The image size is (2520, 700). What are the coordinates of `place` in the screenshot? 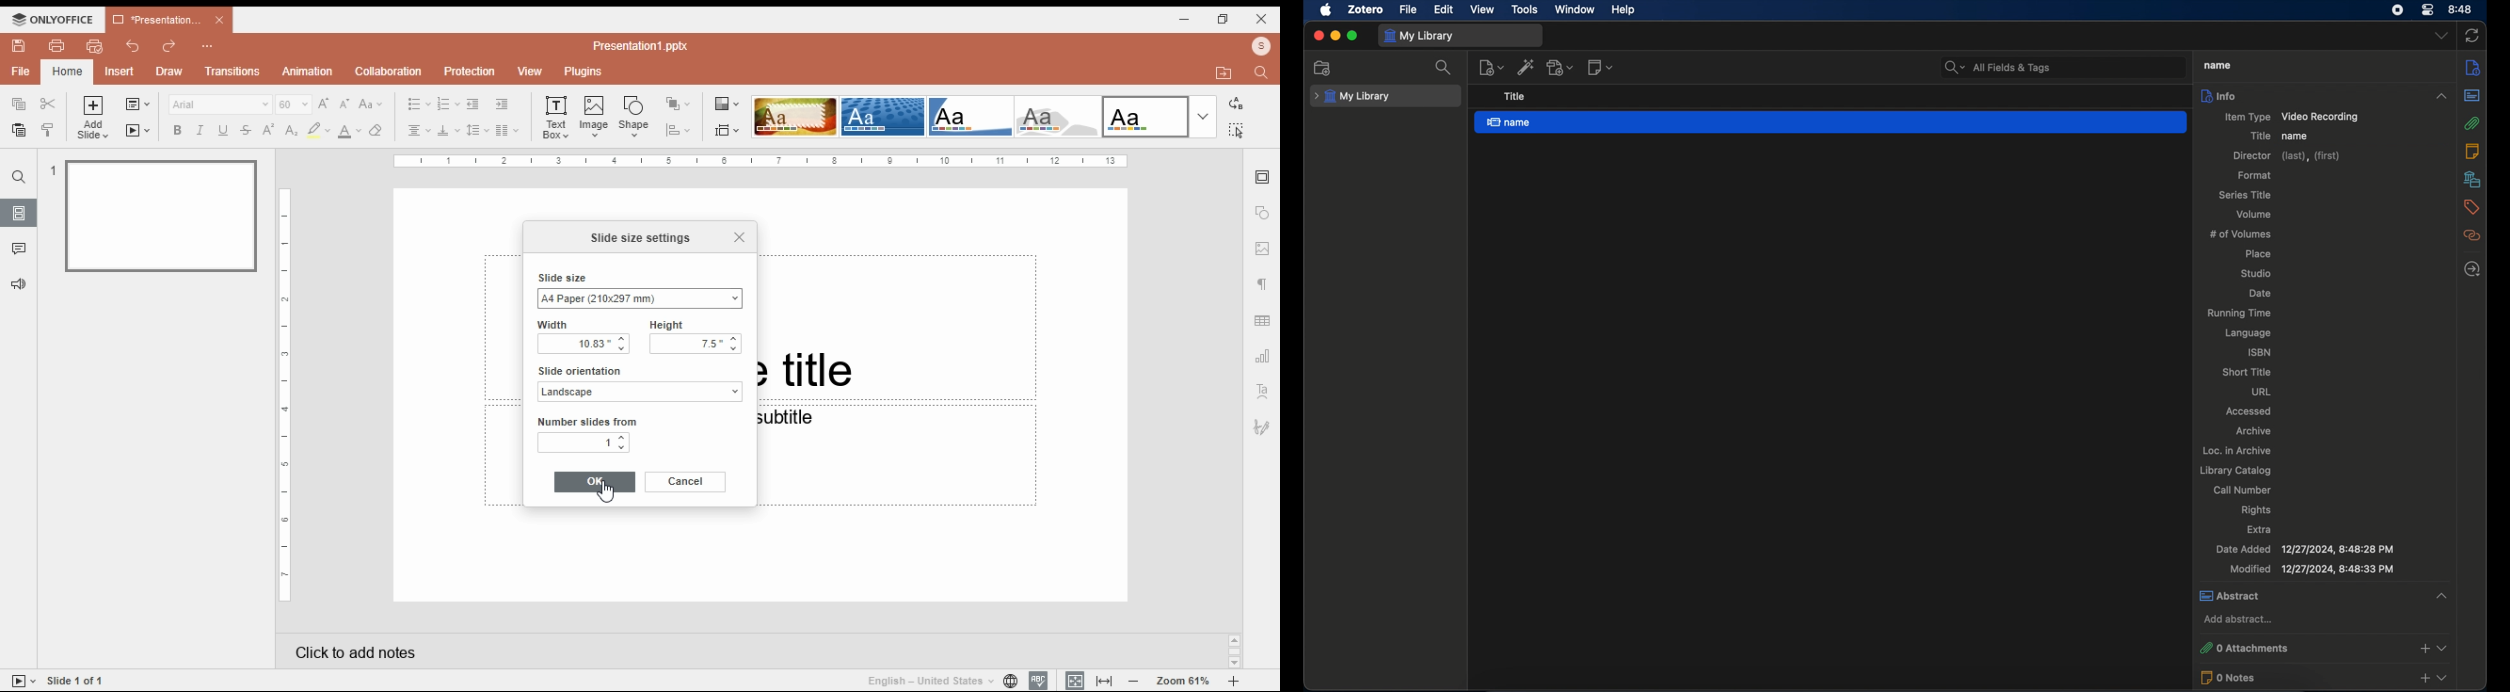 It's located at (2260, 254).